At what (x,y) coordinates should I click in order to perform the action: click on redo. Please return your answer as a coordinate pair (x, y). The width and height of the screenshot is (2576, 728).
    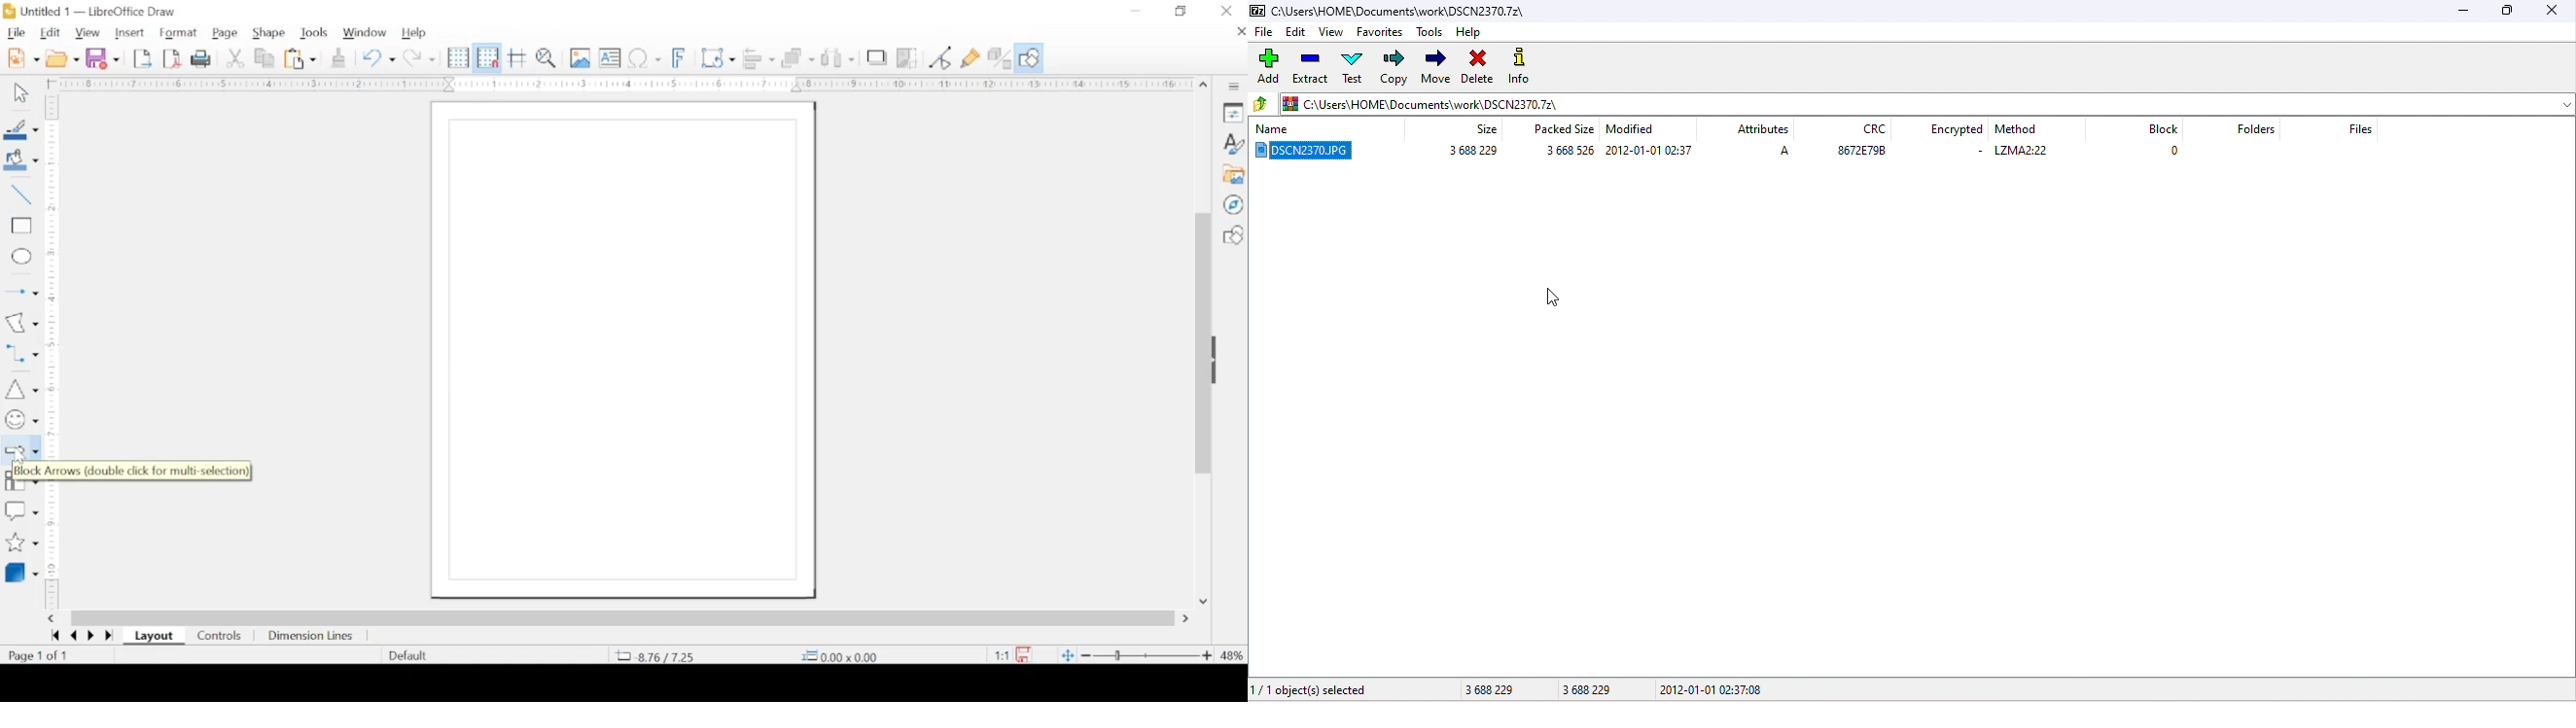
    Looking at the image, I should click on (419, 57).